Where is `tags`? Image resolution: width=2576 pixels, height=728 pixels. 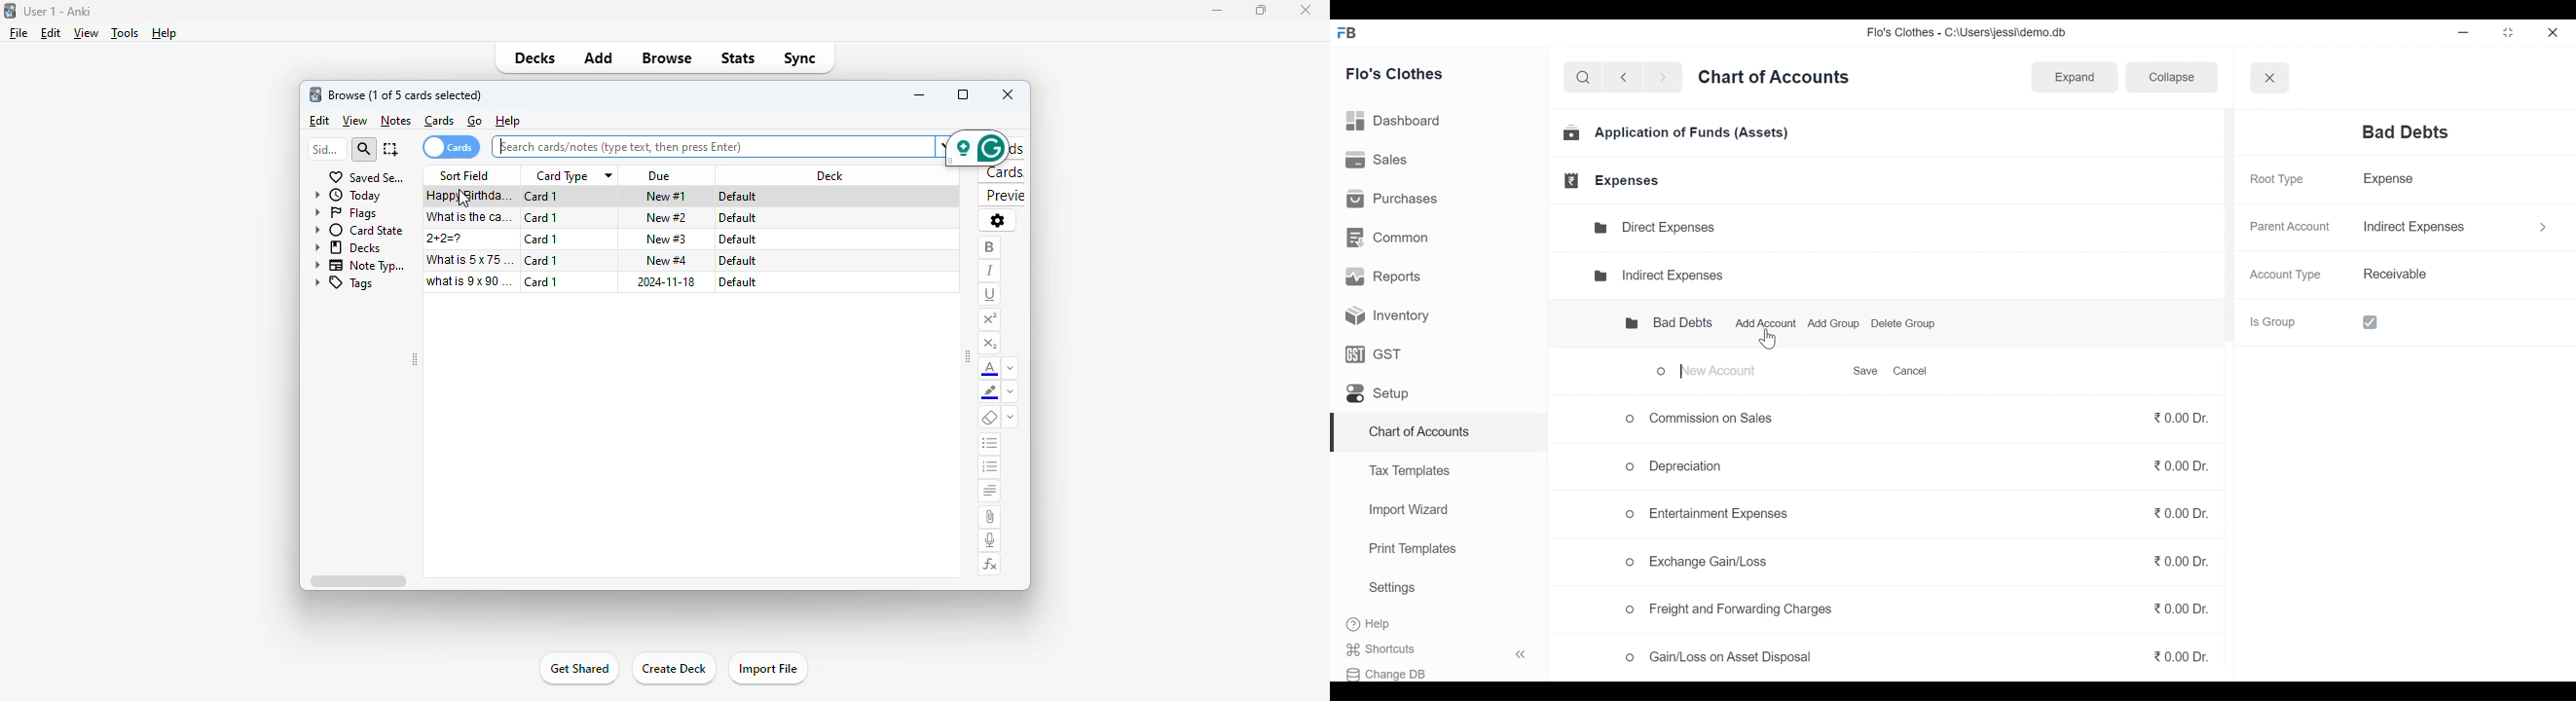 tags is located at coordinates (345, 283).